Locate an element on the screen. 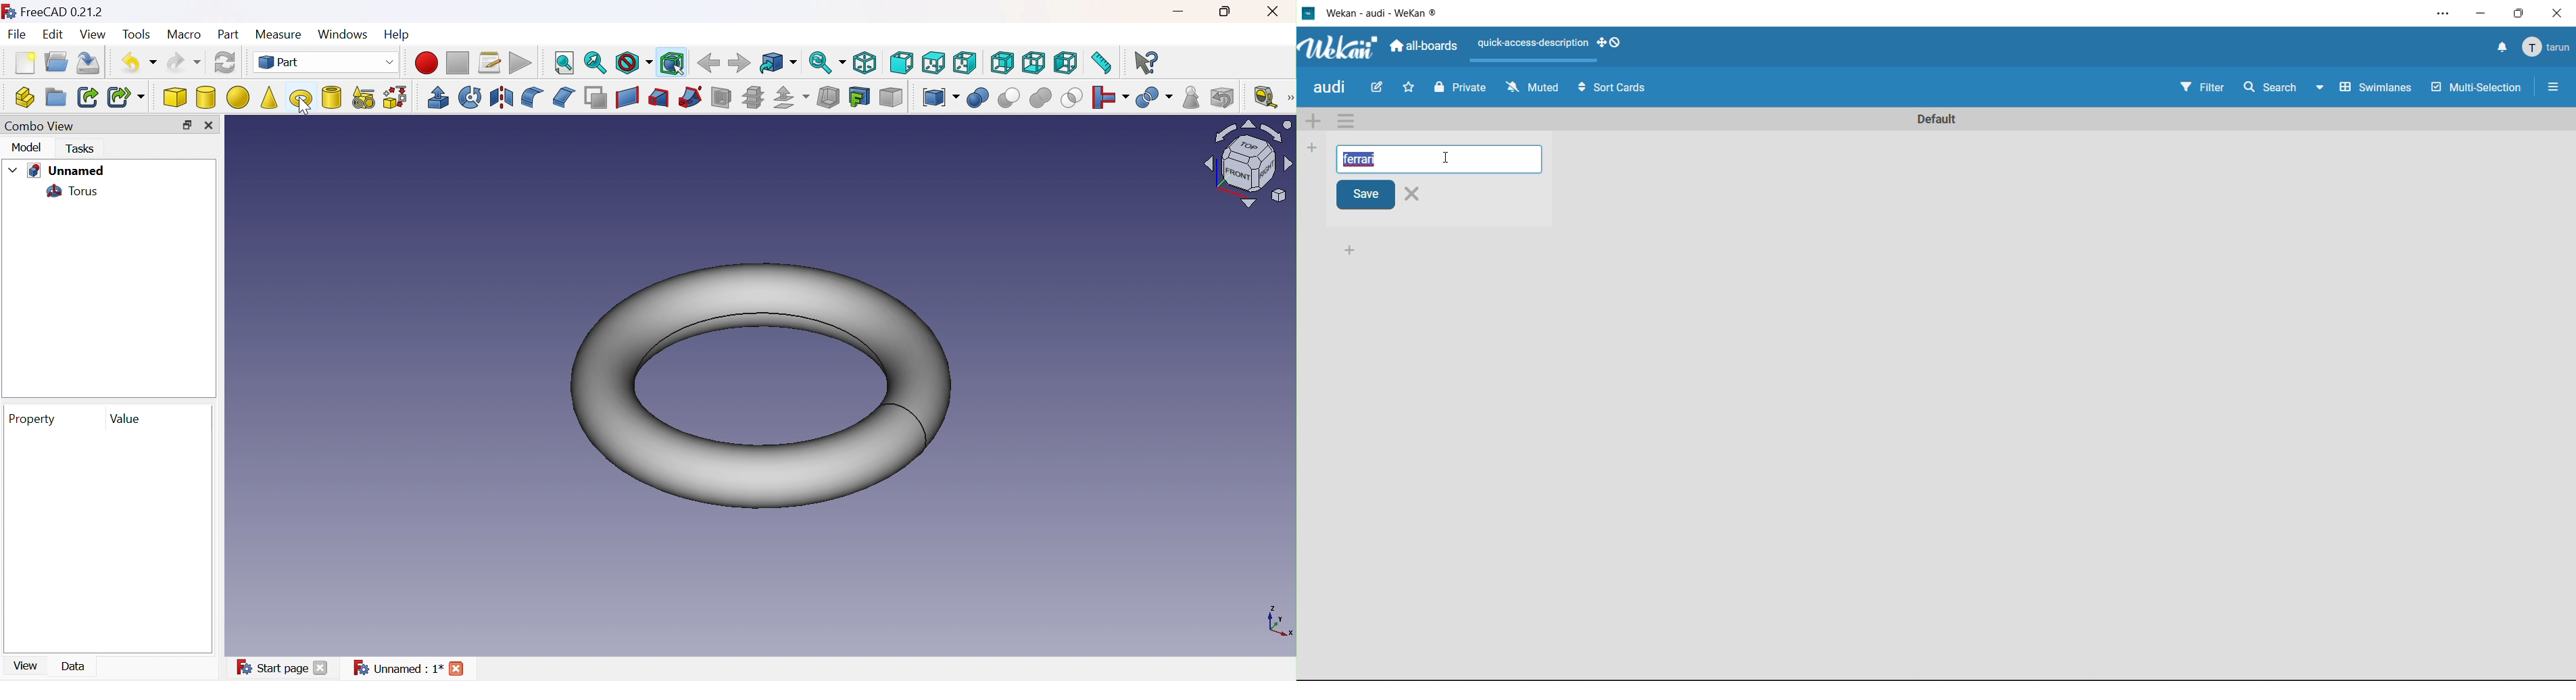 The width and height of the screenshot is (2576, 700). Unnamed is located at coordinates (66, 170).